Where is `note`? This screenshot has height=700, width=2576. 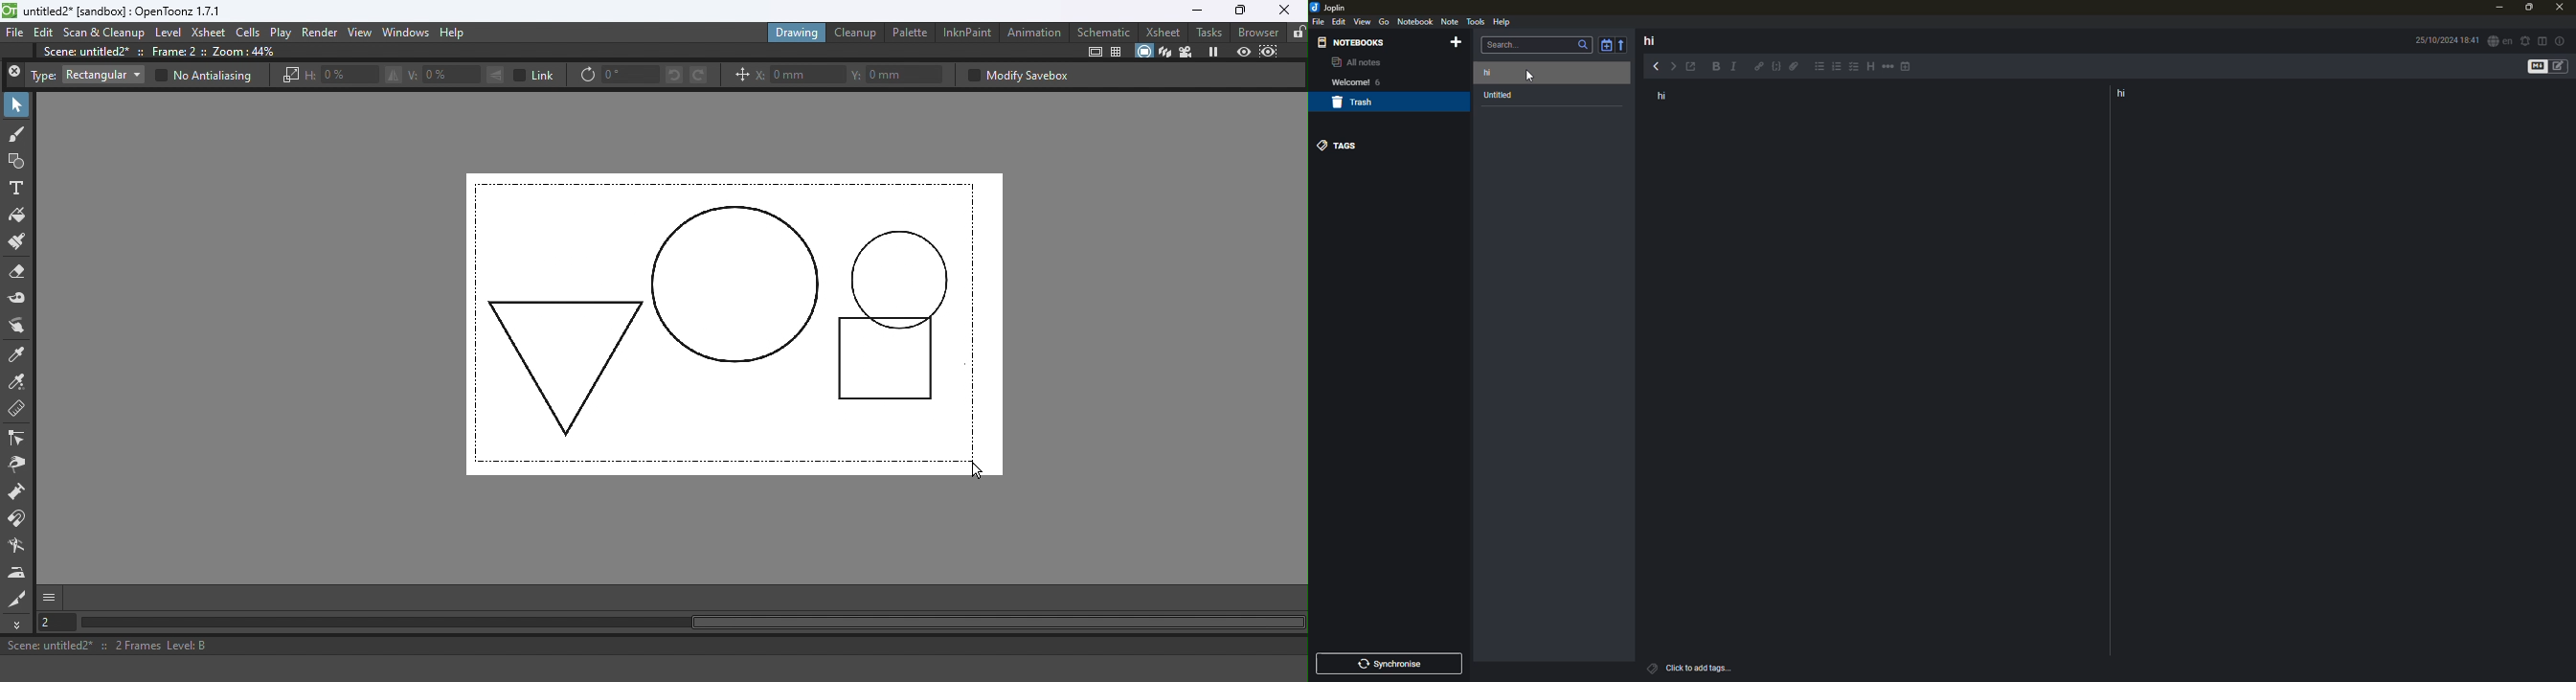 note is located at coordinates (1451, 22).